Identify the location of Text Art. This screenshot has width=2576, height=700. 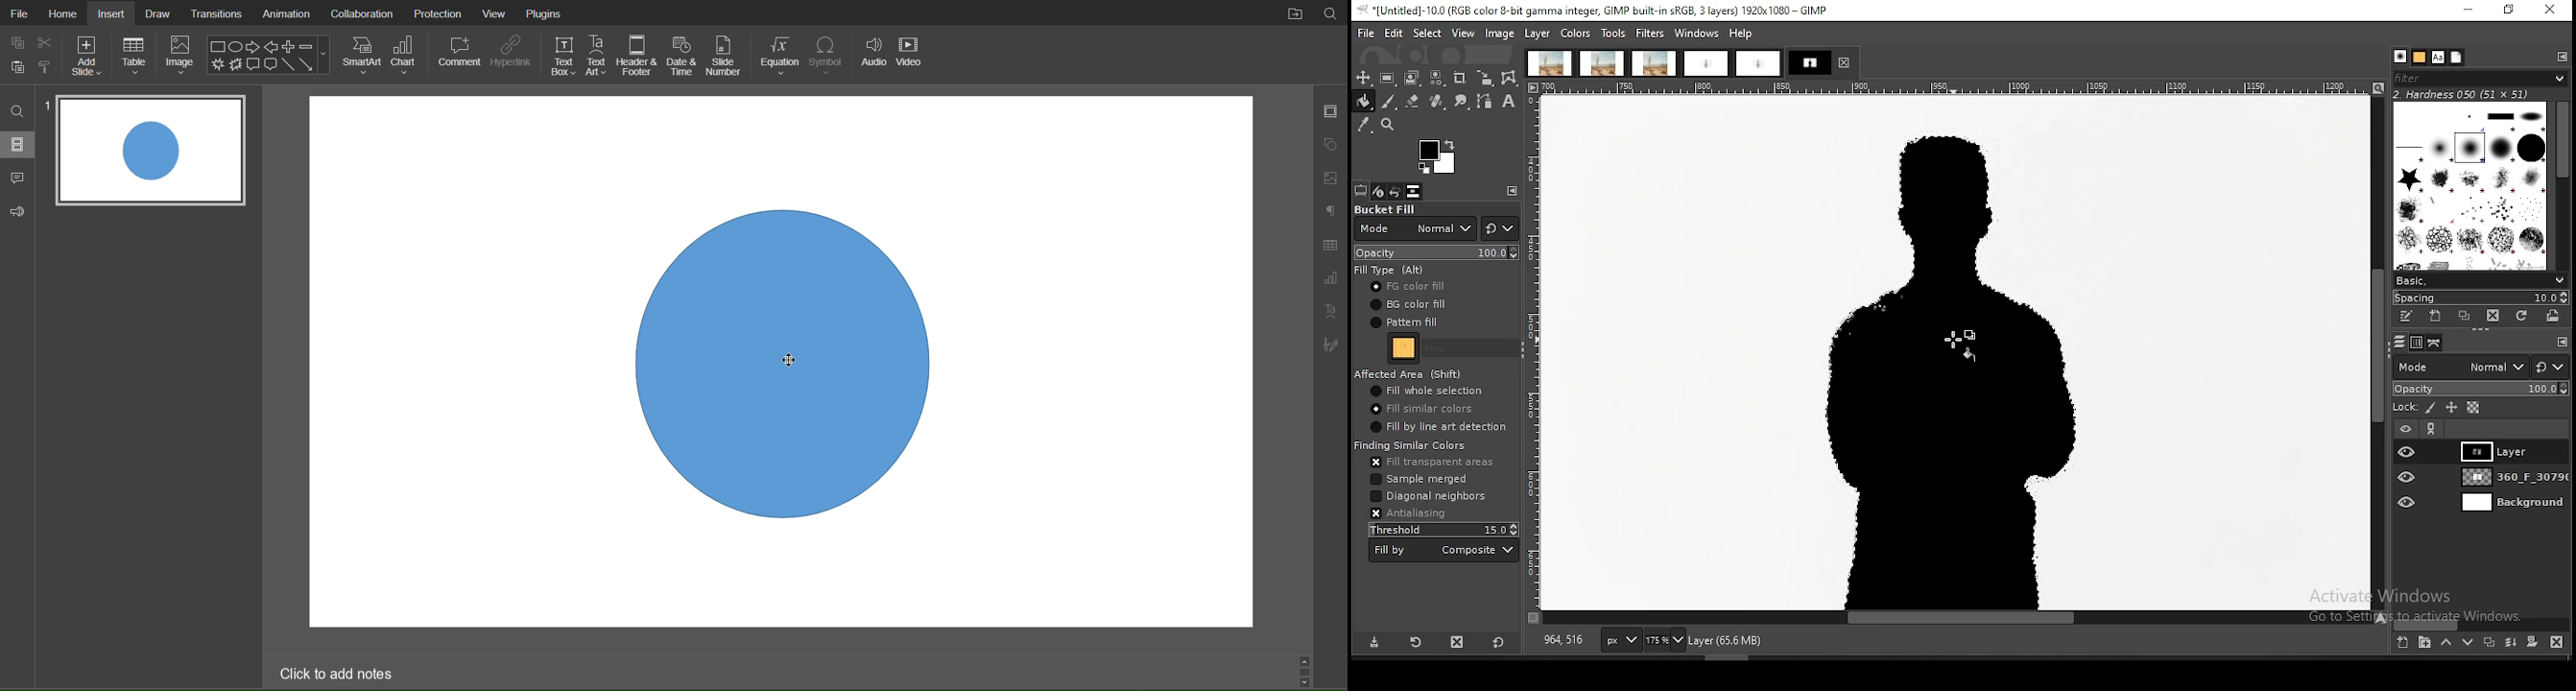
(1332, 314).